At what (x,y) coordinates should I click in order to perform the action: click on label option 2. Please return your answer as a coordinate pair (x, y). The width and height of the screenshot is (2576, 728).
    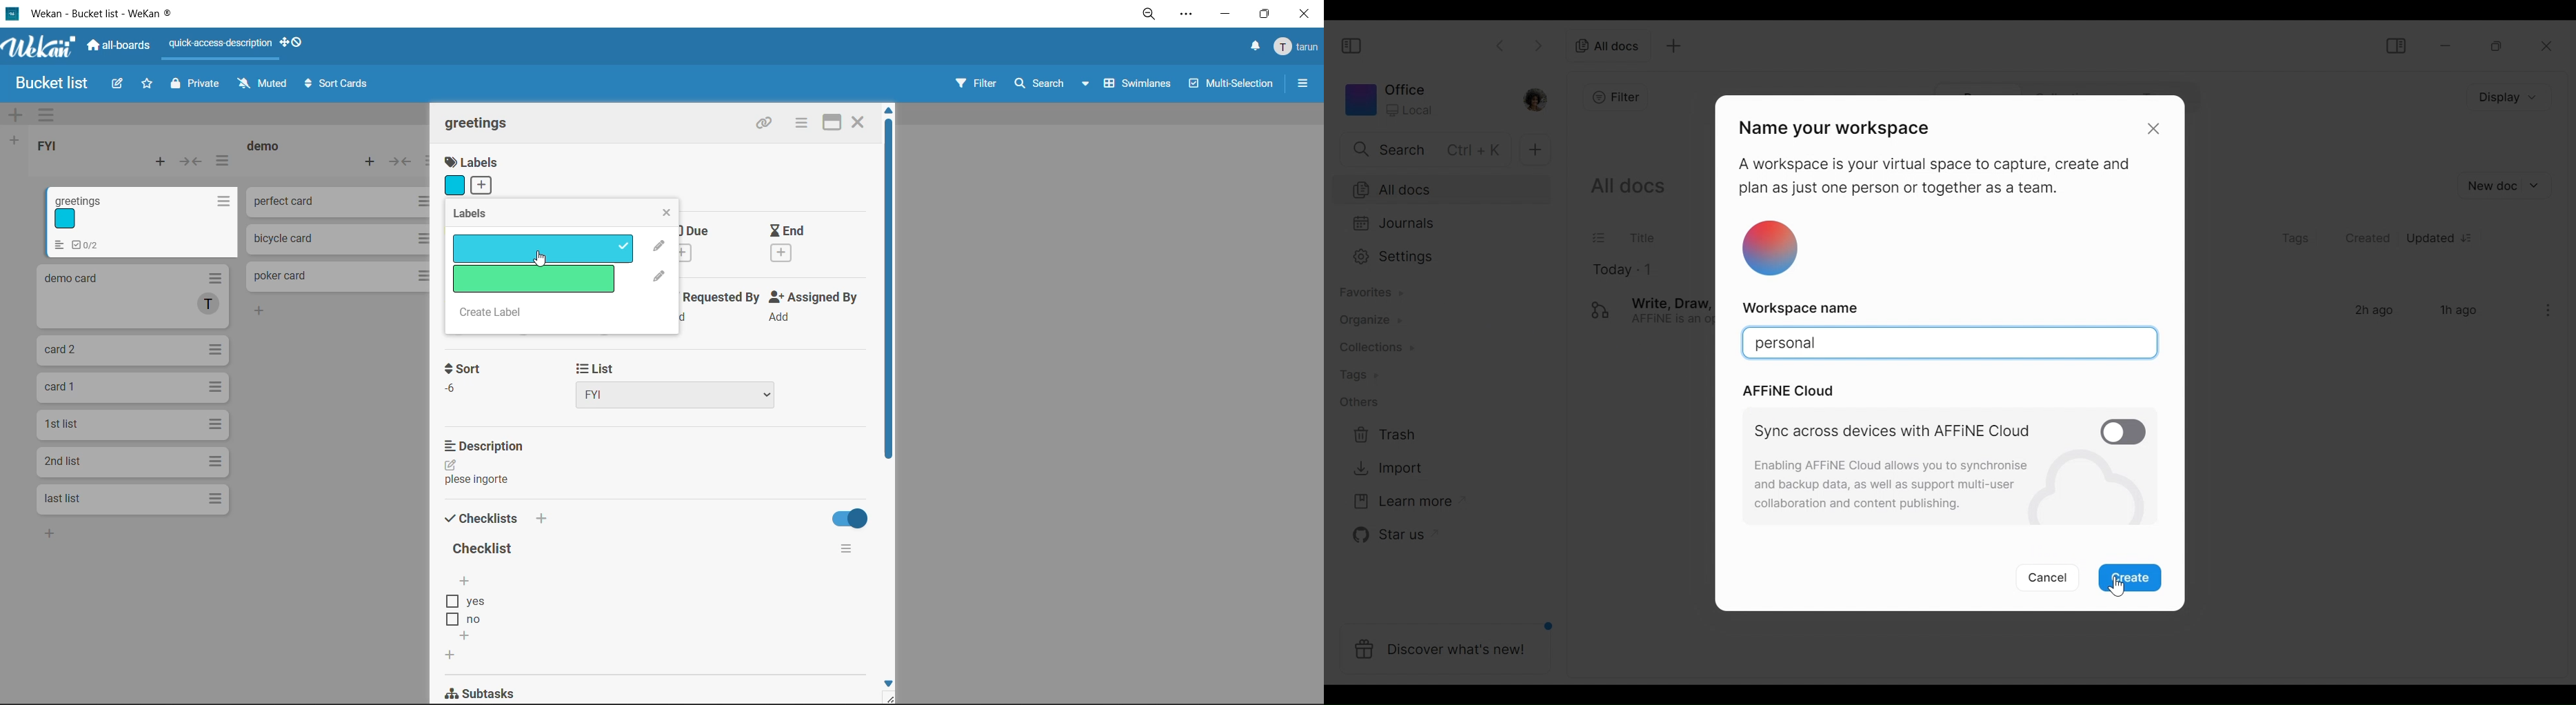
    Looking at the image, I should click on (532, 279).